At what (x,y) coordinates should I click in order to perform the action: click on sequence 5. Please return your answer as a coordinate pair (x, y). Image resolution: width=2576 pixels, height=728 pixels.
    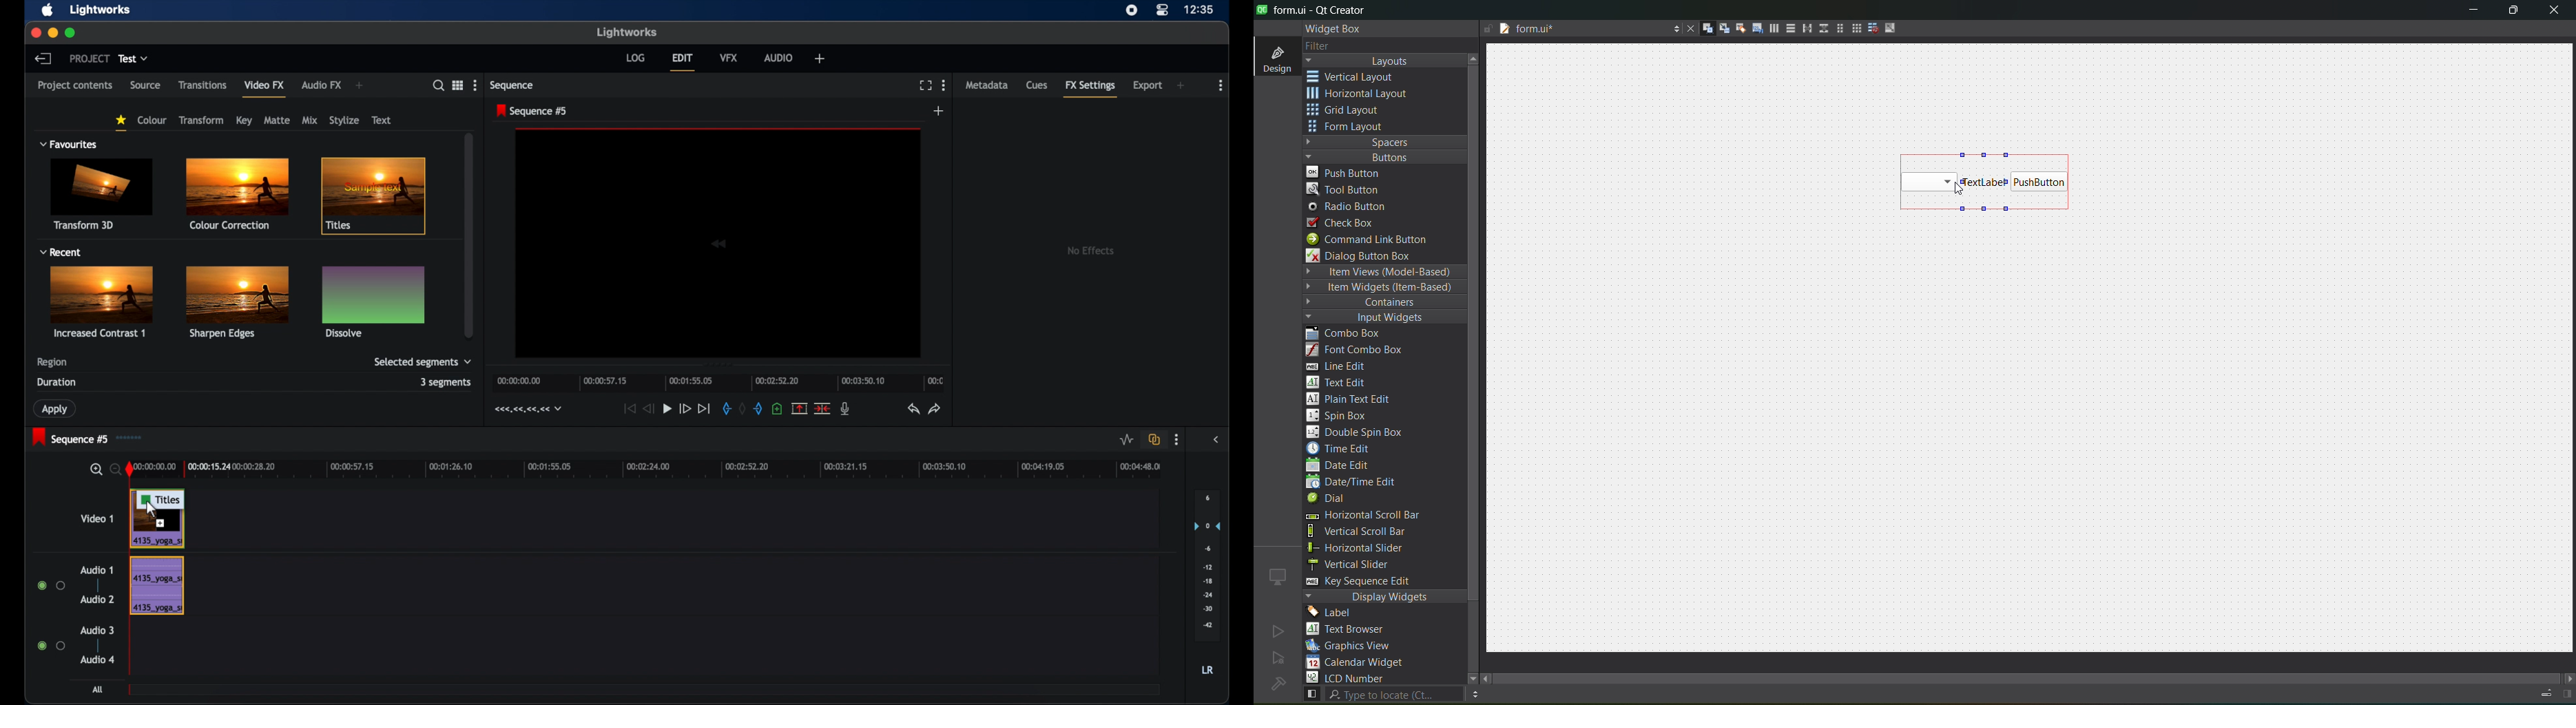
    Looking at the image, I should click on (532, 111).